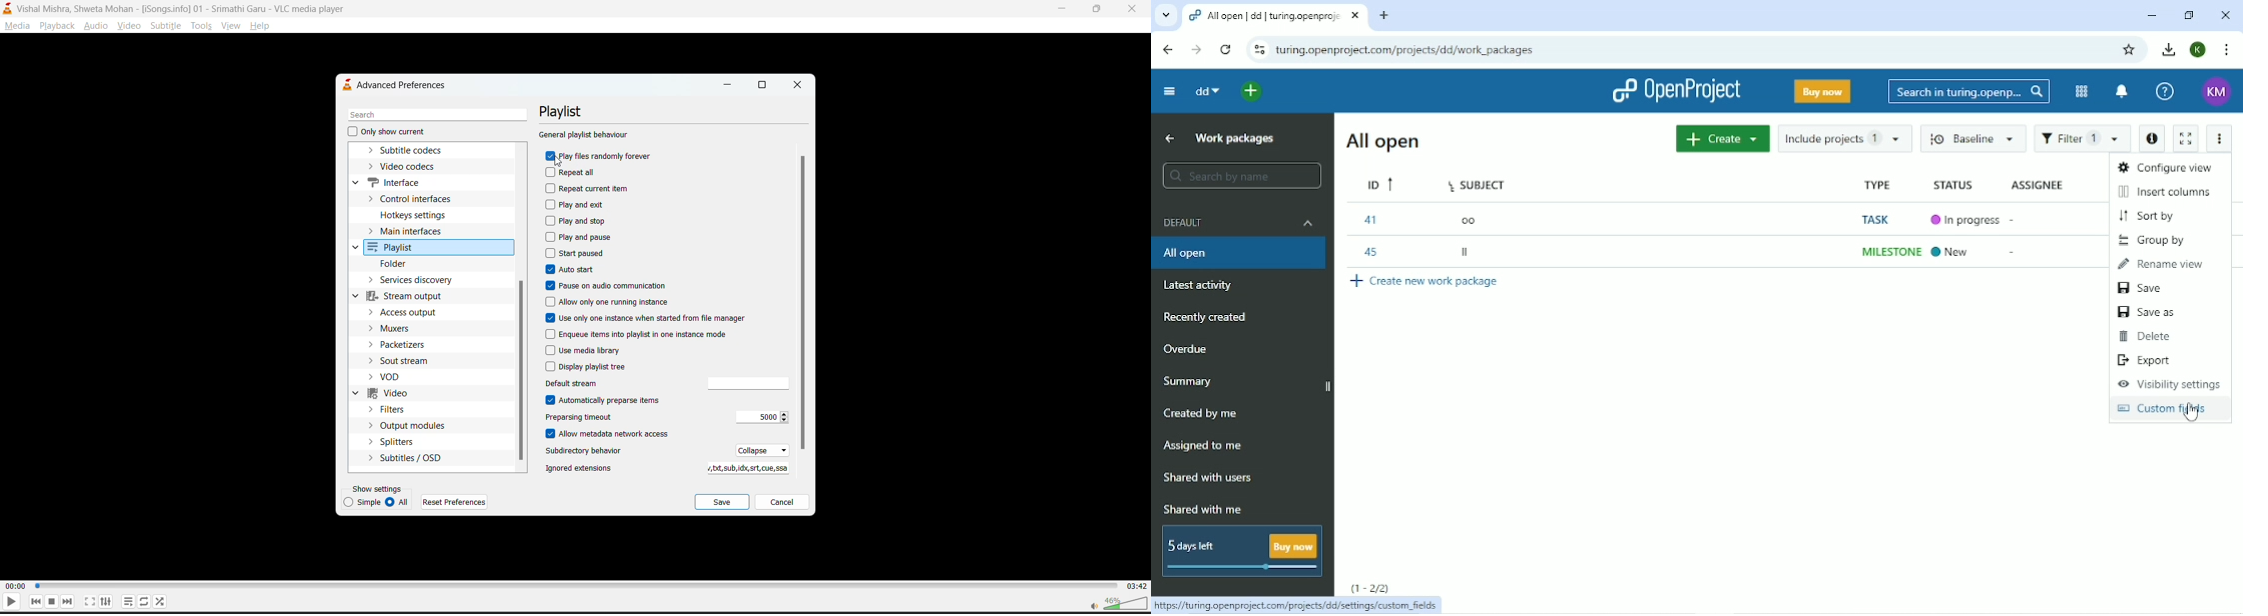 The height and width of the screenshot is (616, 2268). Describe the element at coordinates (400, 86) in the screenshot. I see `advanced preferences` at that location.